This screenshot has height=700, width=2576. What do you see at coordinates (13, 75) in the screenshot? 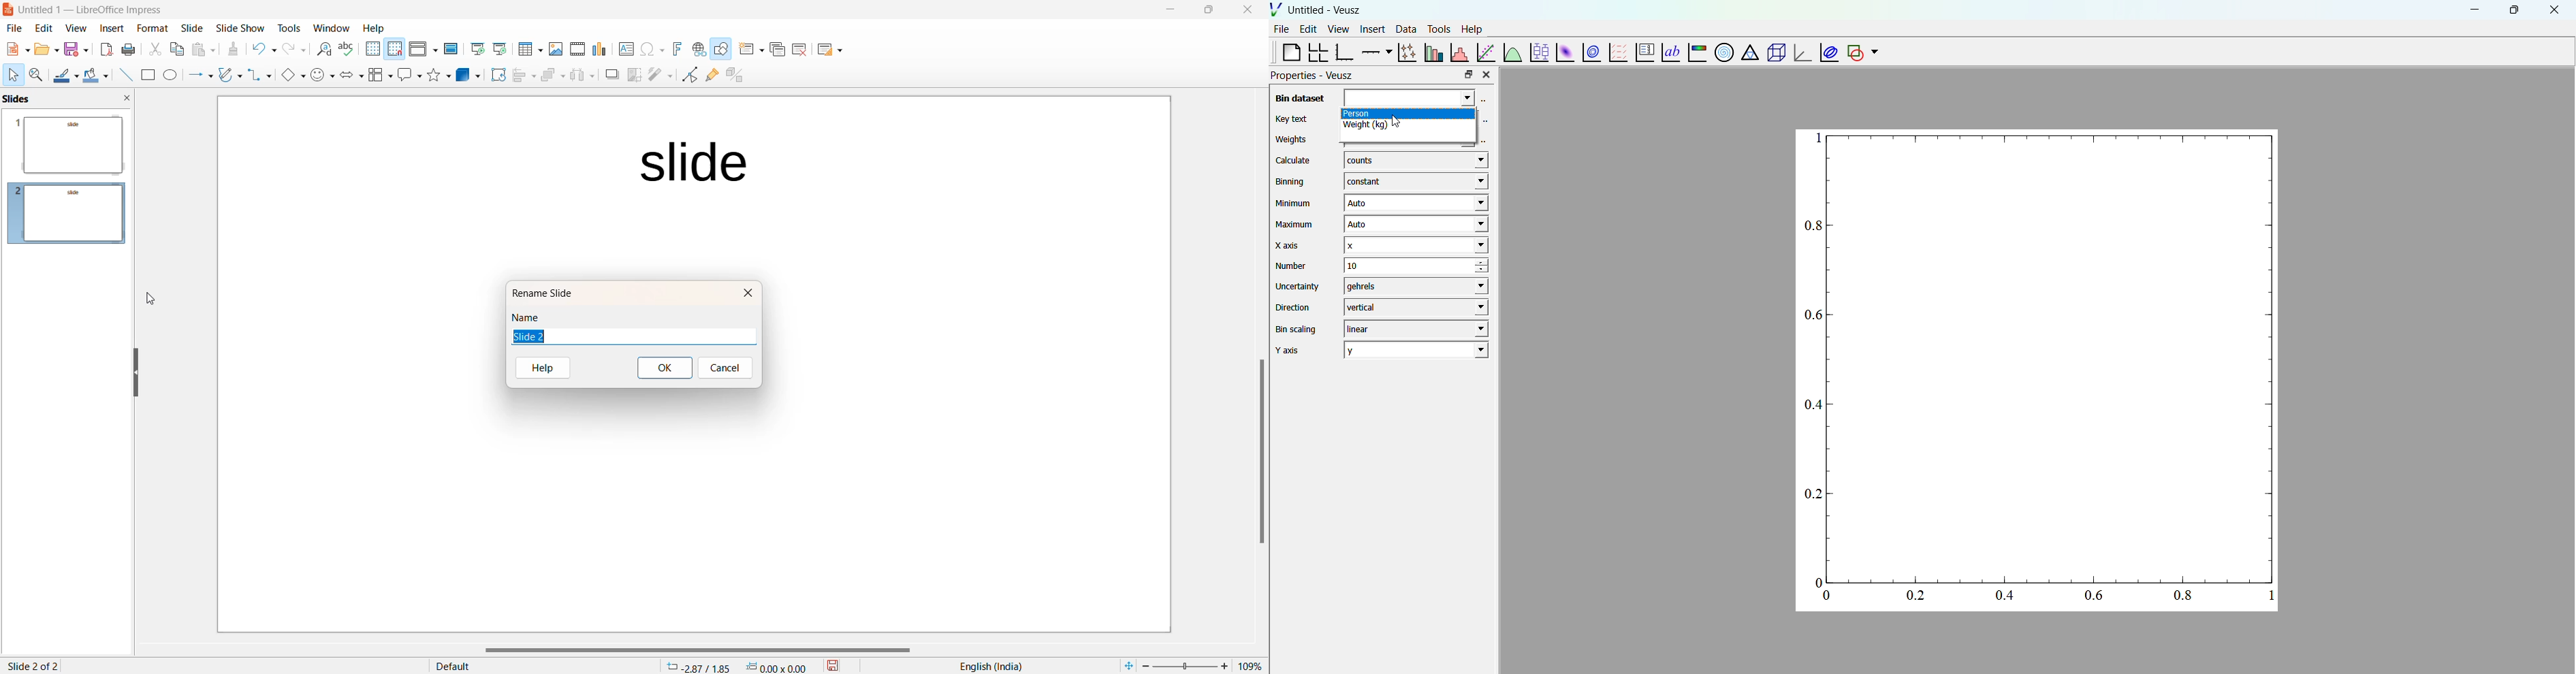
I see `Cursor` at bounding box center [13, 75].